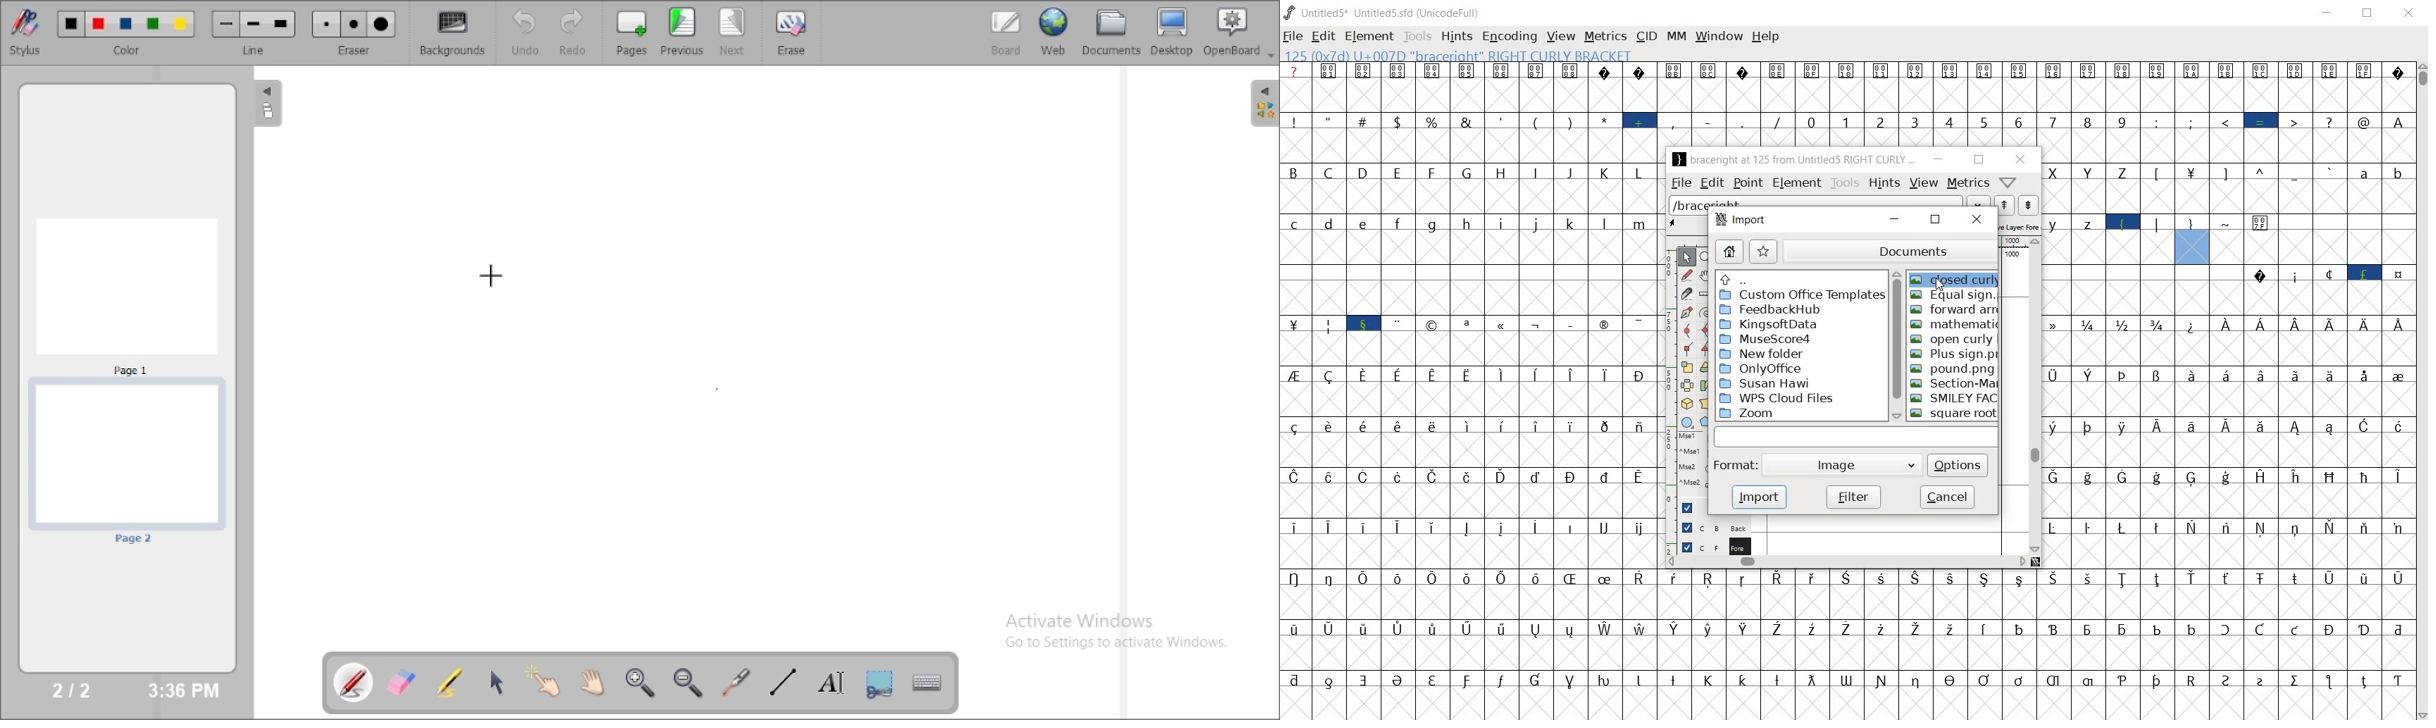  Describe the element at coordinates (1687, 256) in the screenshot. I see `POINTER` at that location.